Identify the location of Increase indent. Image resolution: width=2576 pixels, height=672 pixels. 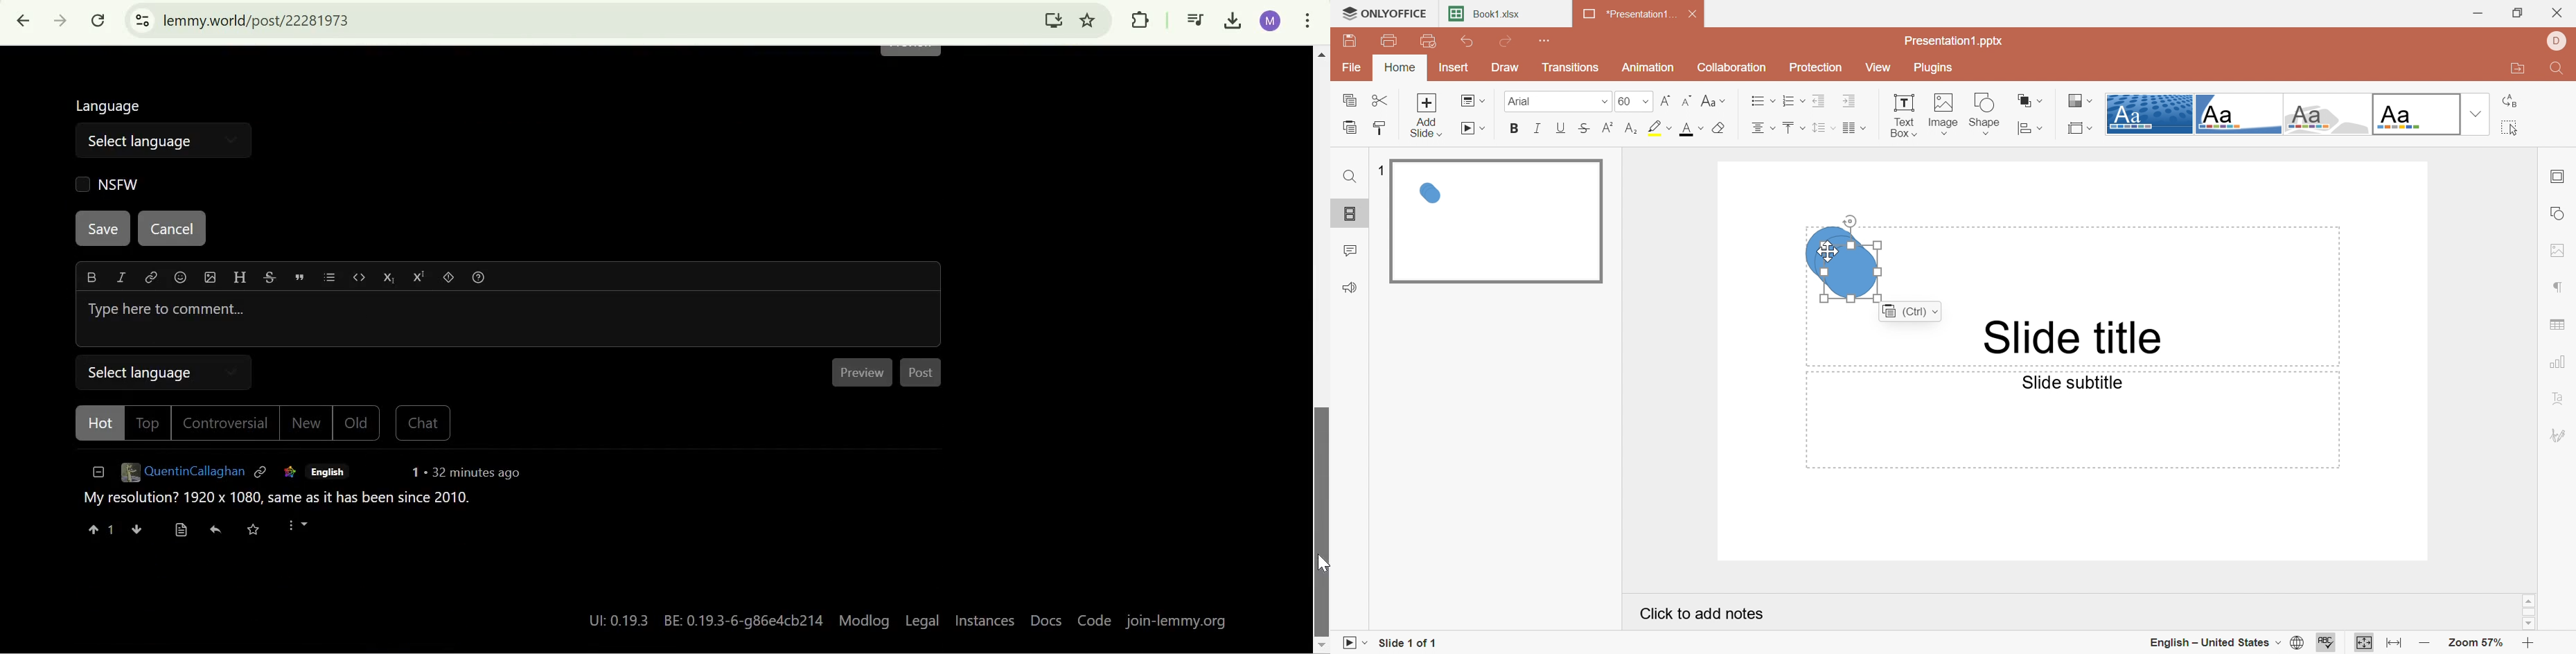
(1851, 101).